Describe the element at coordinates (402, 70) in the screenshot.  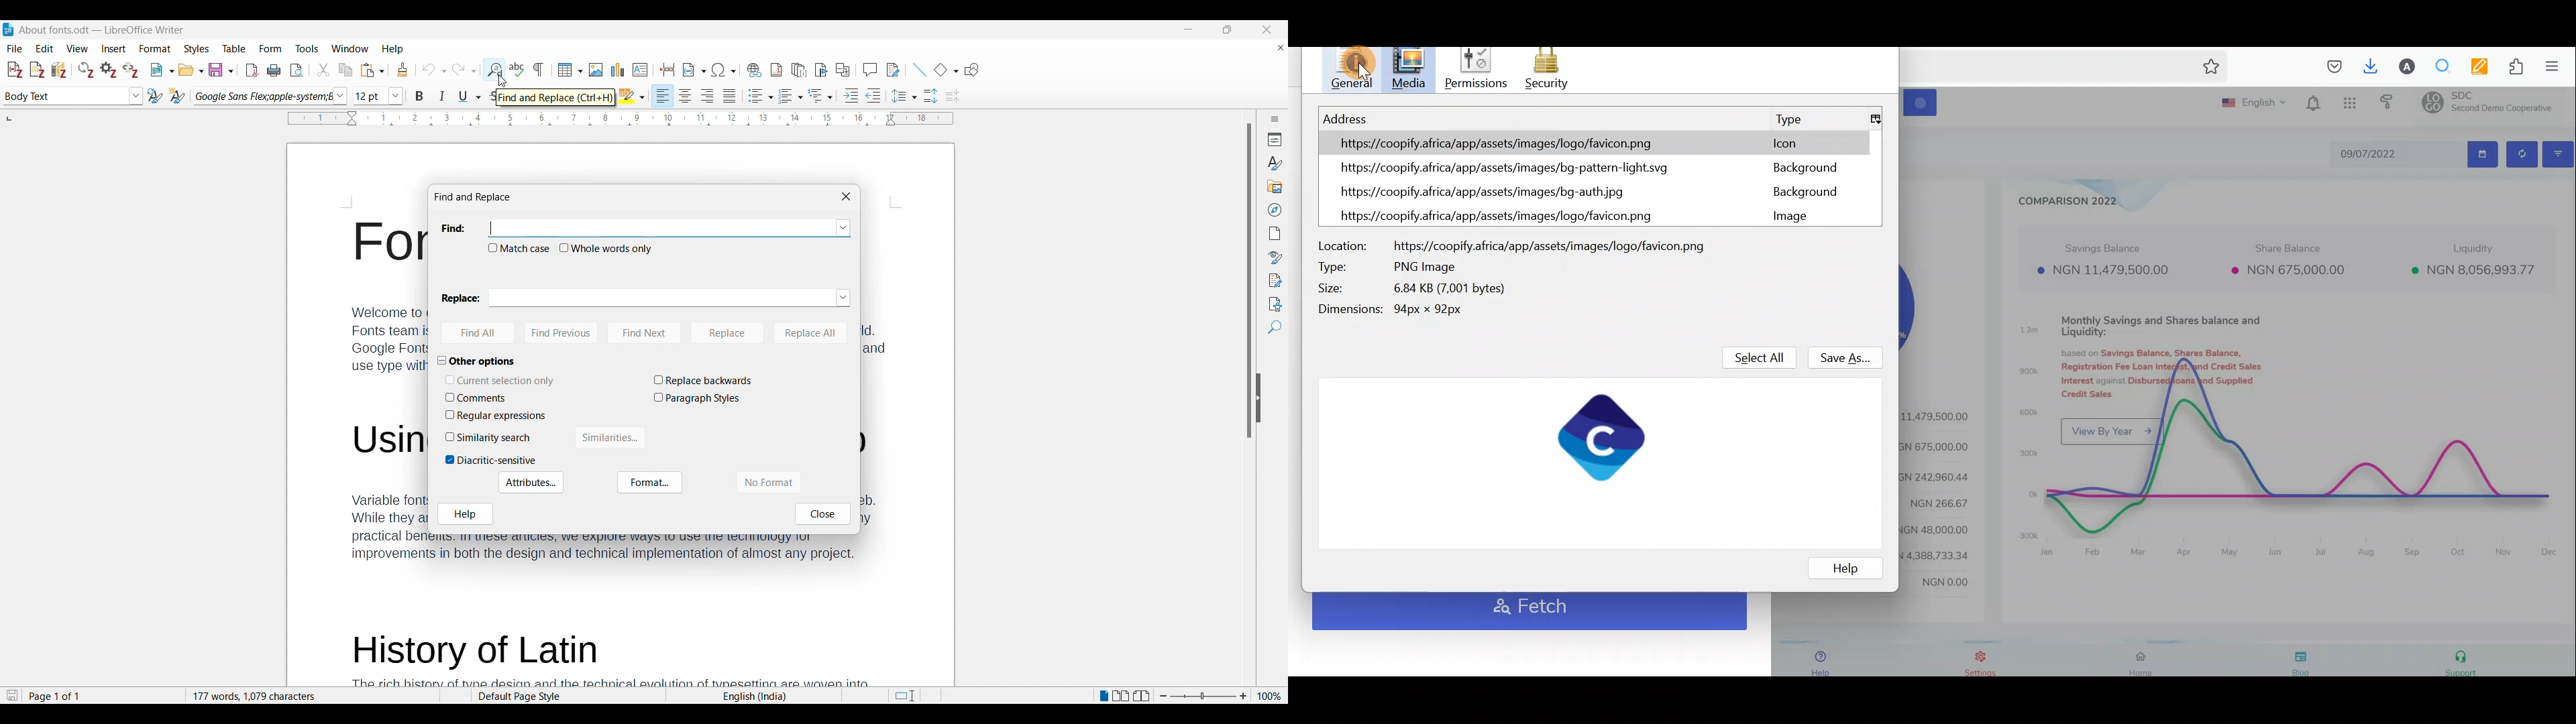
I see `Clone formatting of selected text` at that location.